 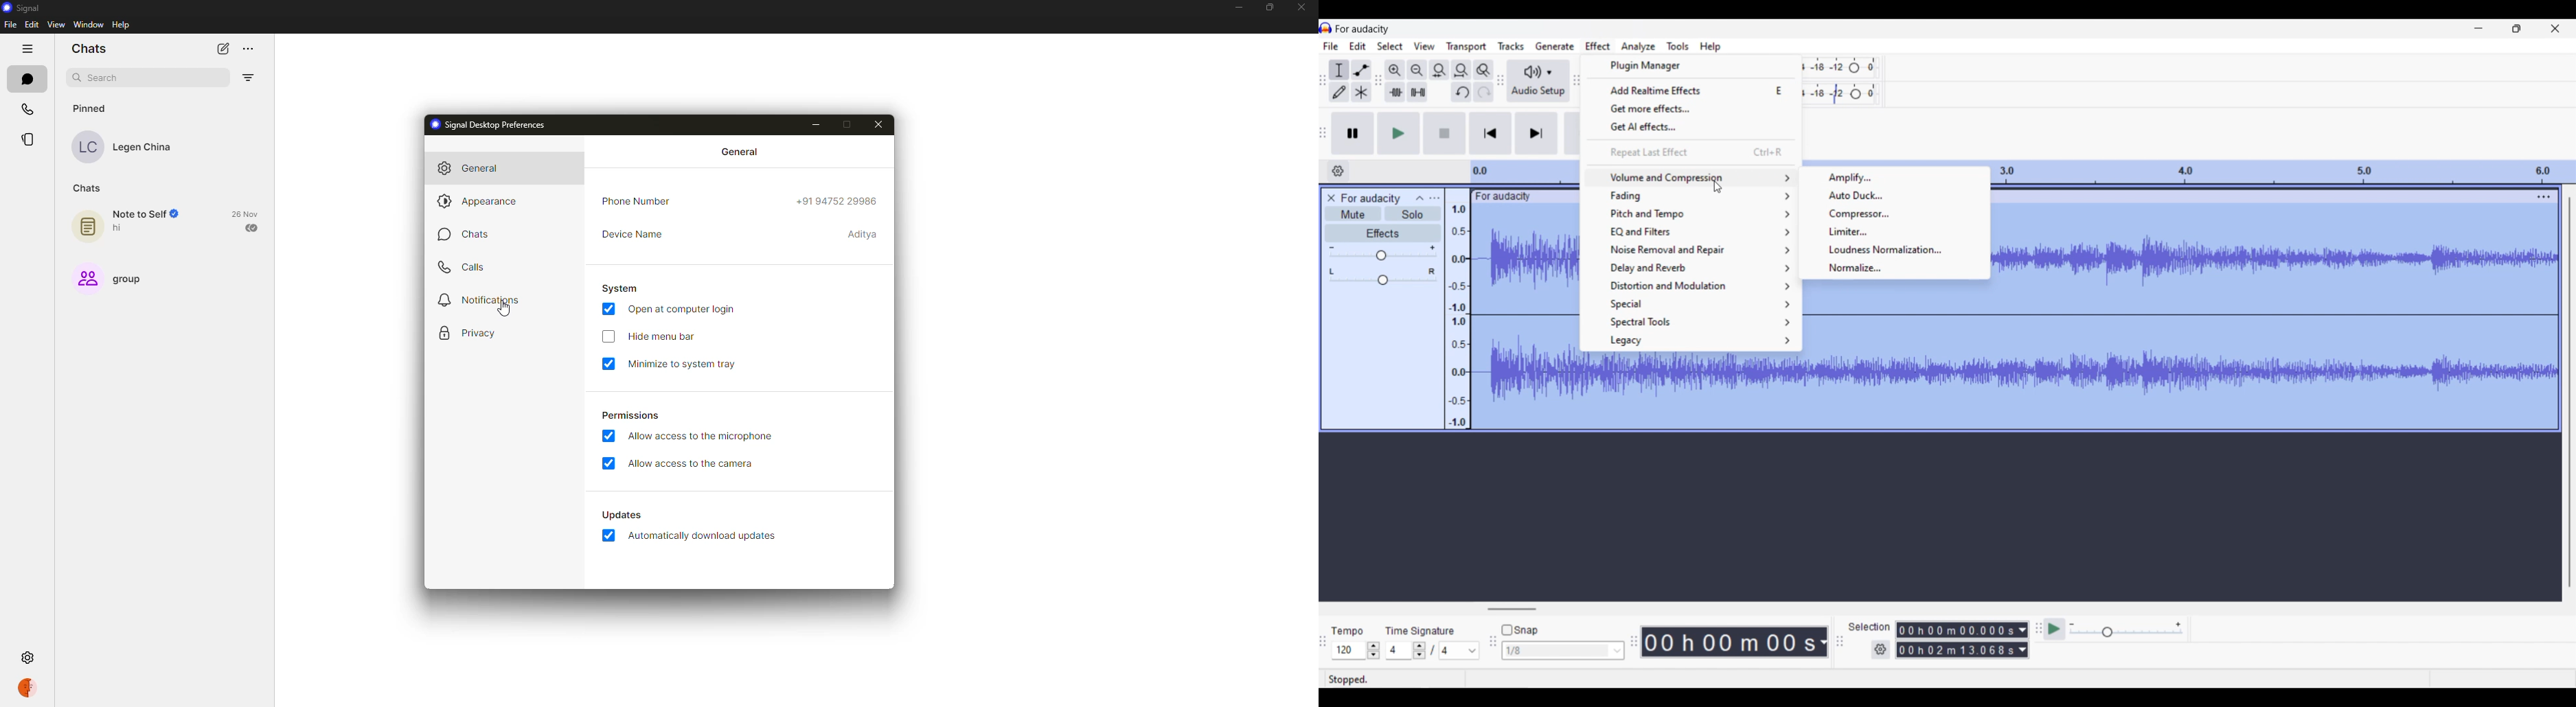 What do you see at coordinates (89, 108) in the screenshot?
I see `pinned` at bounding box center [89, 108].